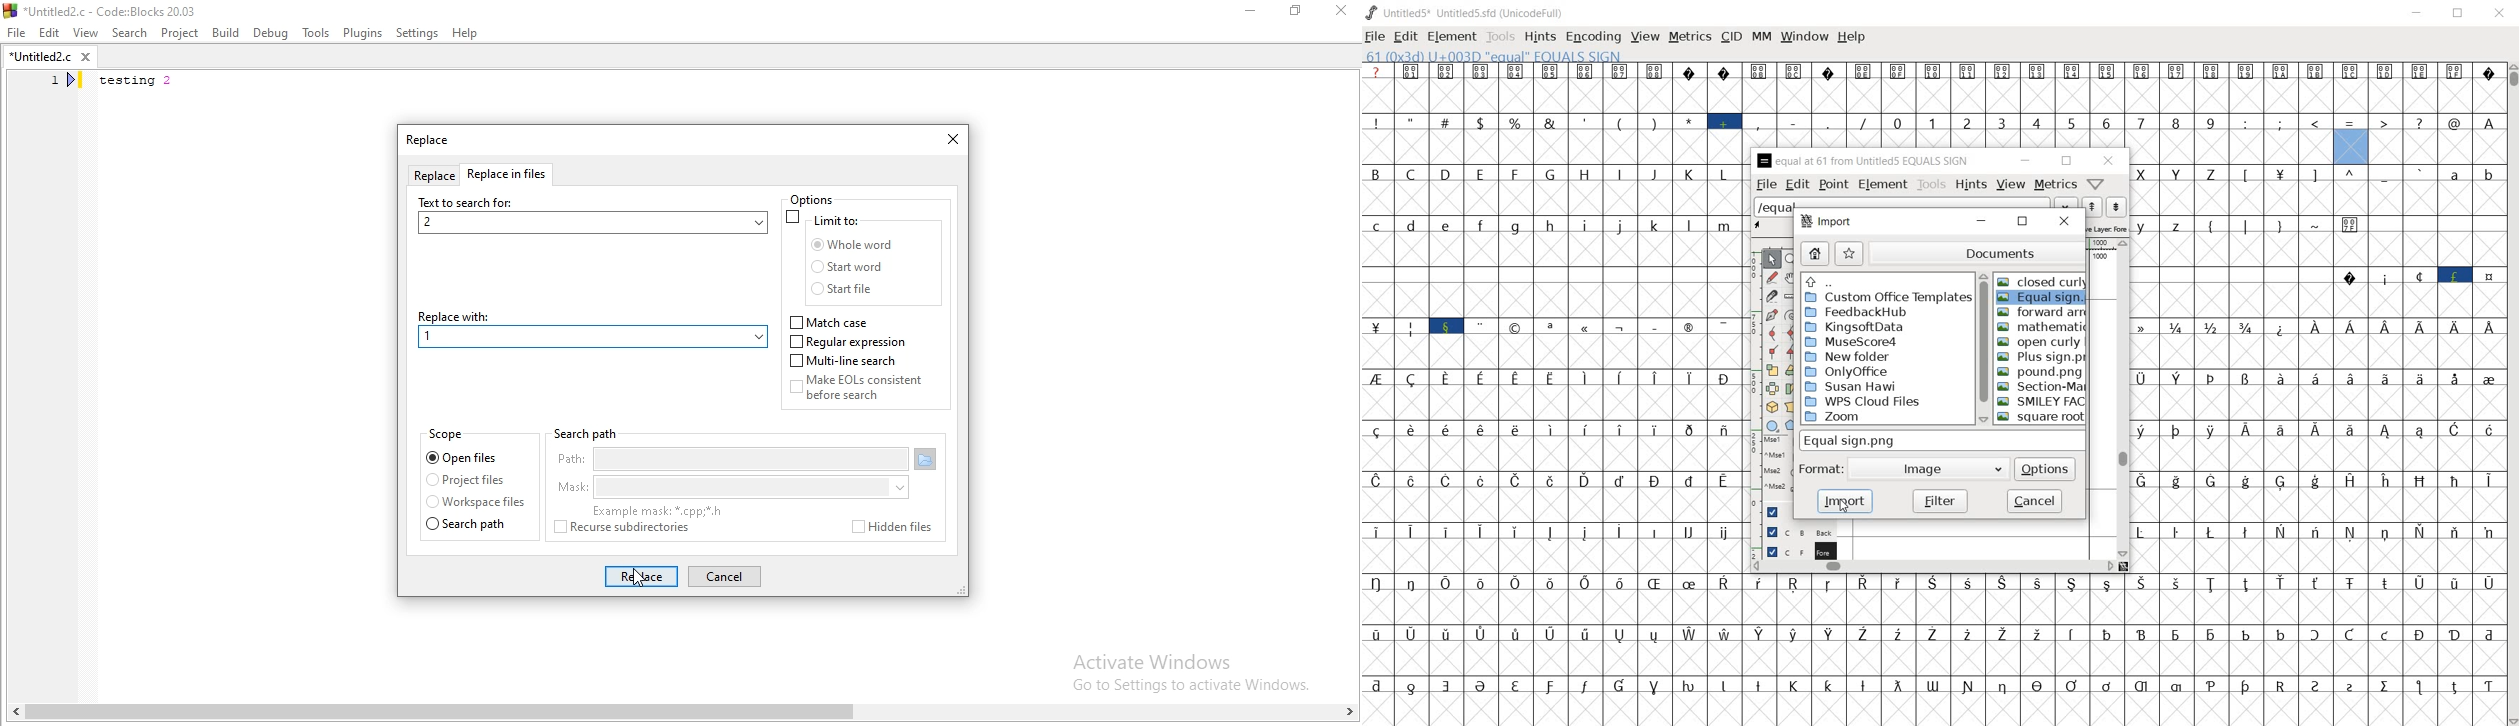 The width and height of the screenshot is (2520, 728). I want to click on PLUS SIGN.PNG, so click(2044, 357).